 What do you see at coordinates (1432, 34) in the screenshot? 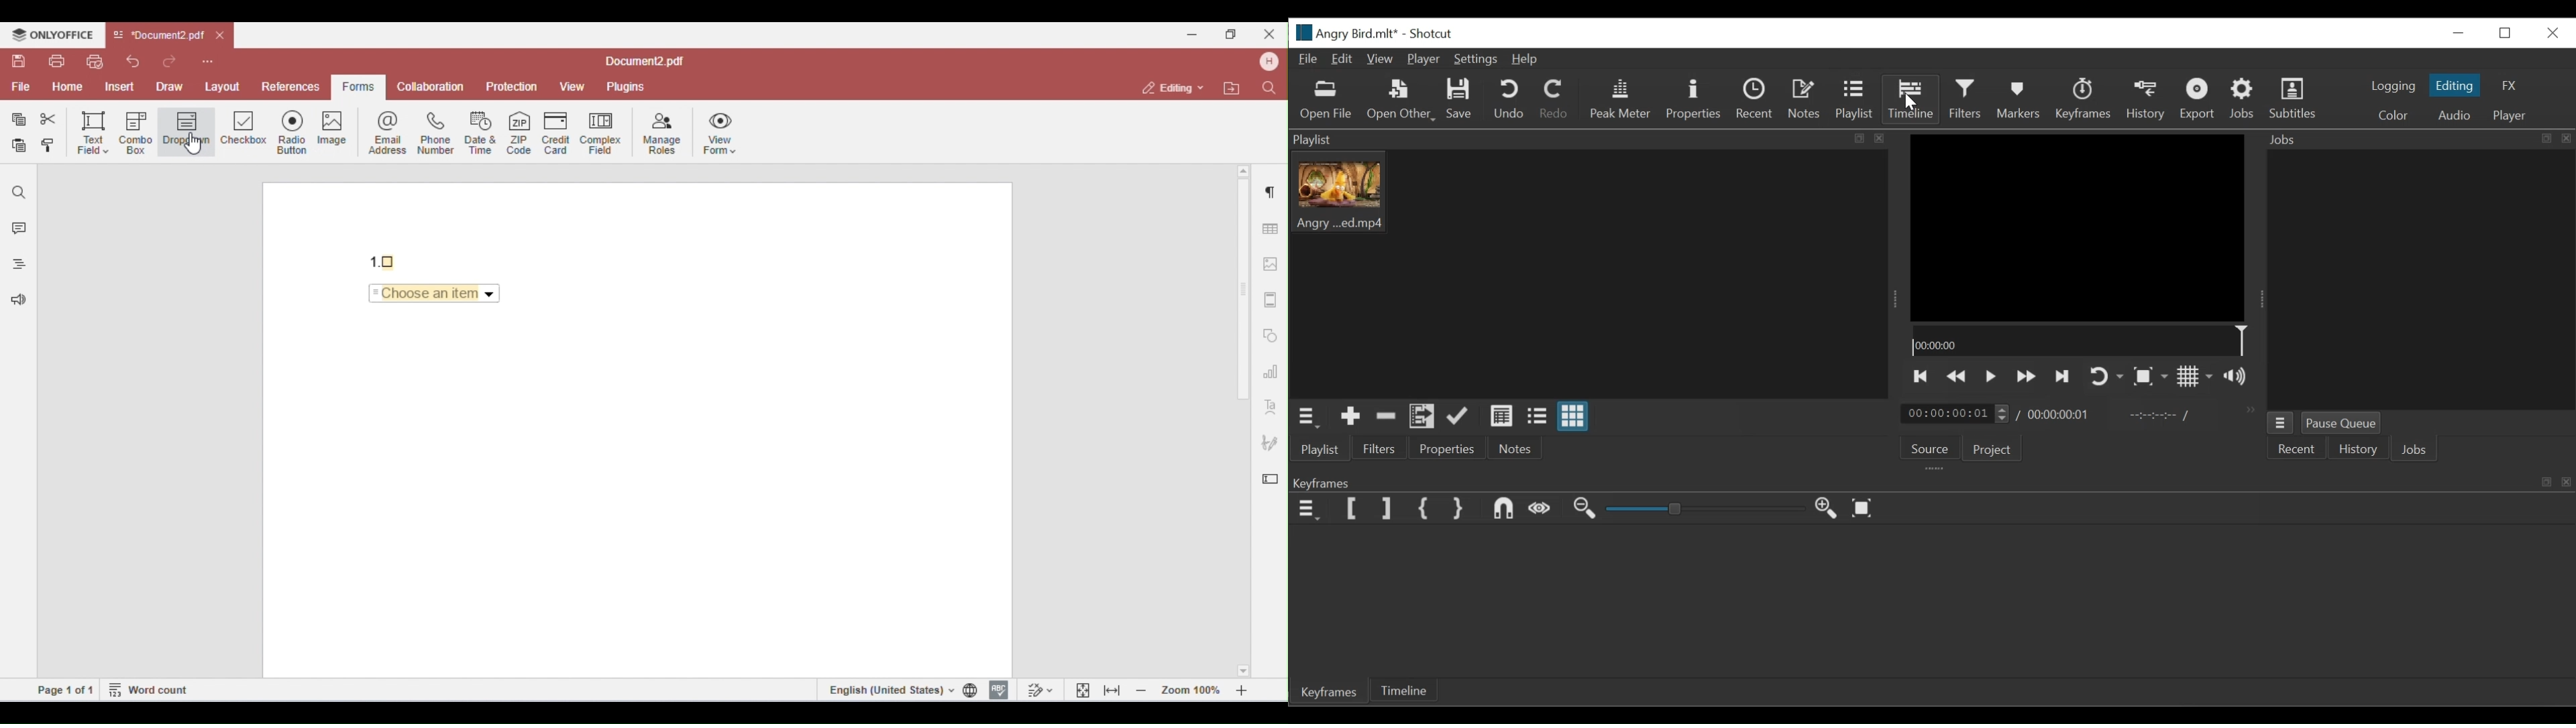
I see `Shotcut` at bounding box center [1432, 34].